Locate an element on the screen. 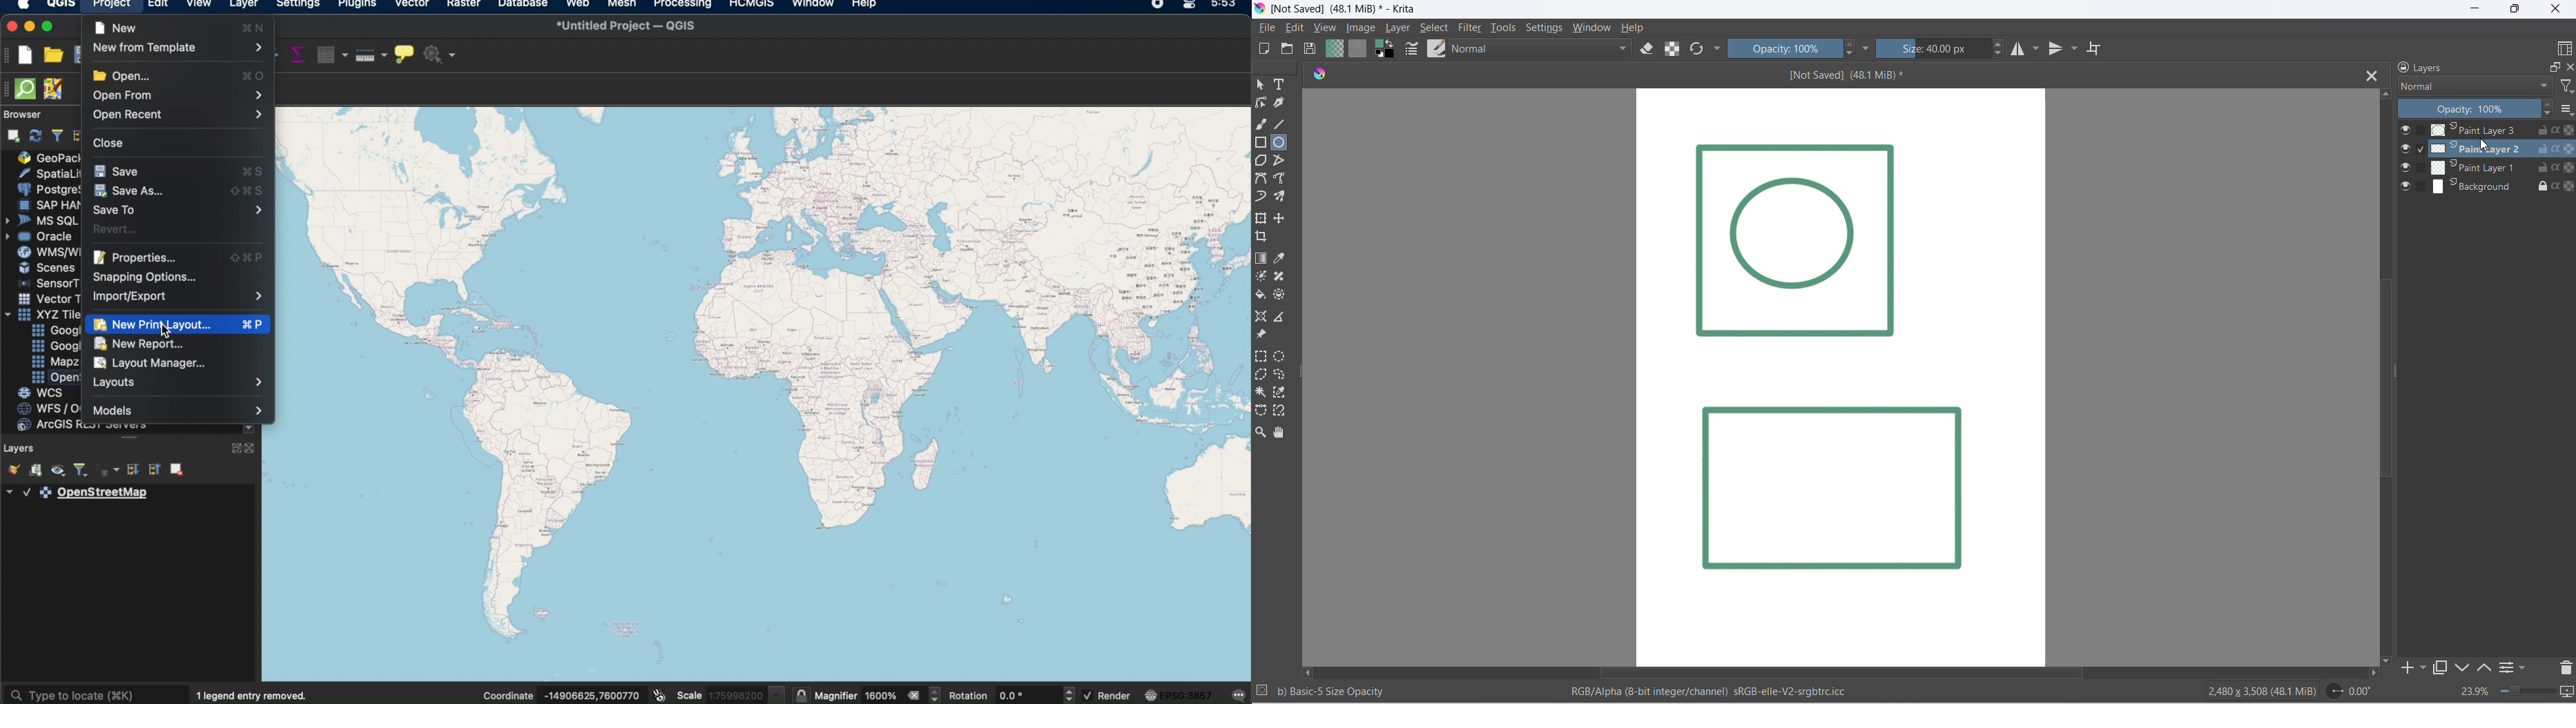 The height and width of the screenshot is (728, 2576). open project is located at coordinates (52, 56).